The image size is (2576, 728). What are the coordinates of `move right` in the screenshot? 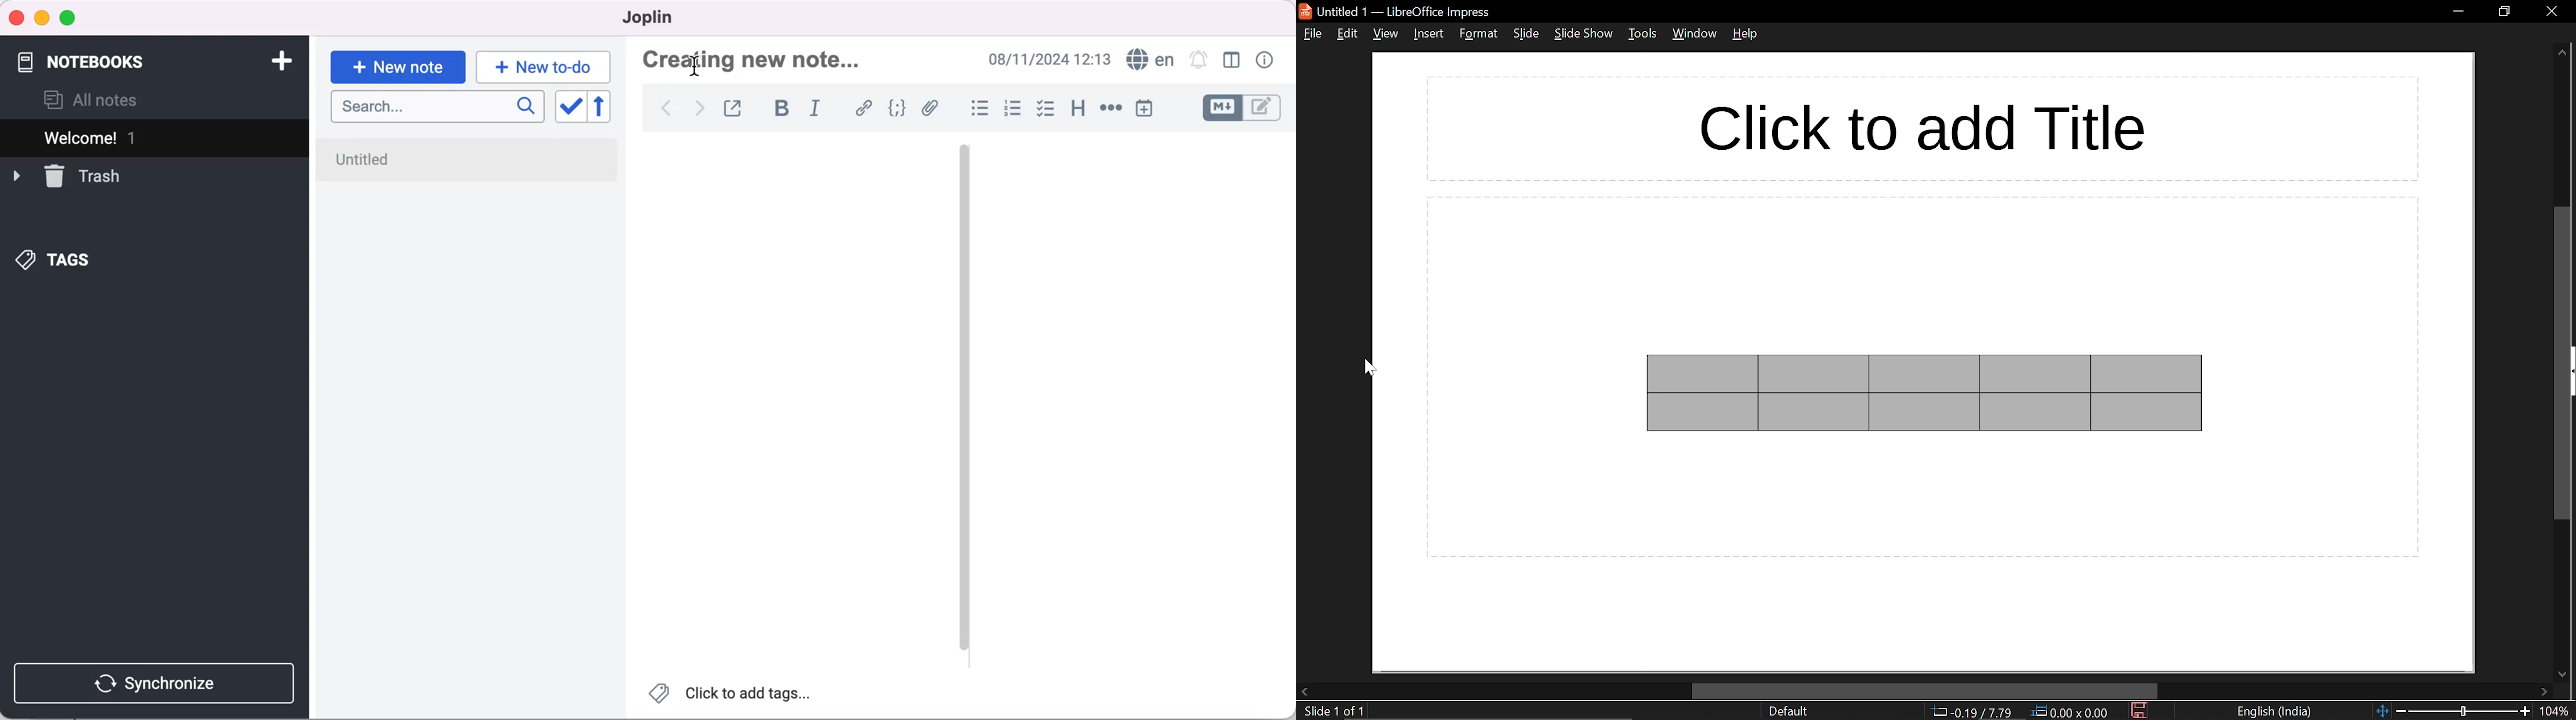 It's located at (2543, 690).